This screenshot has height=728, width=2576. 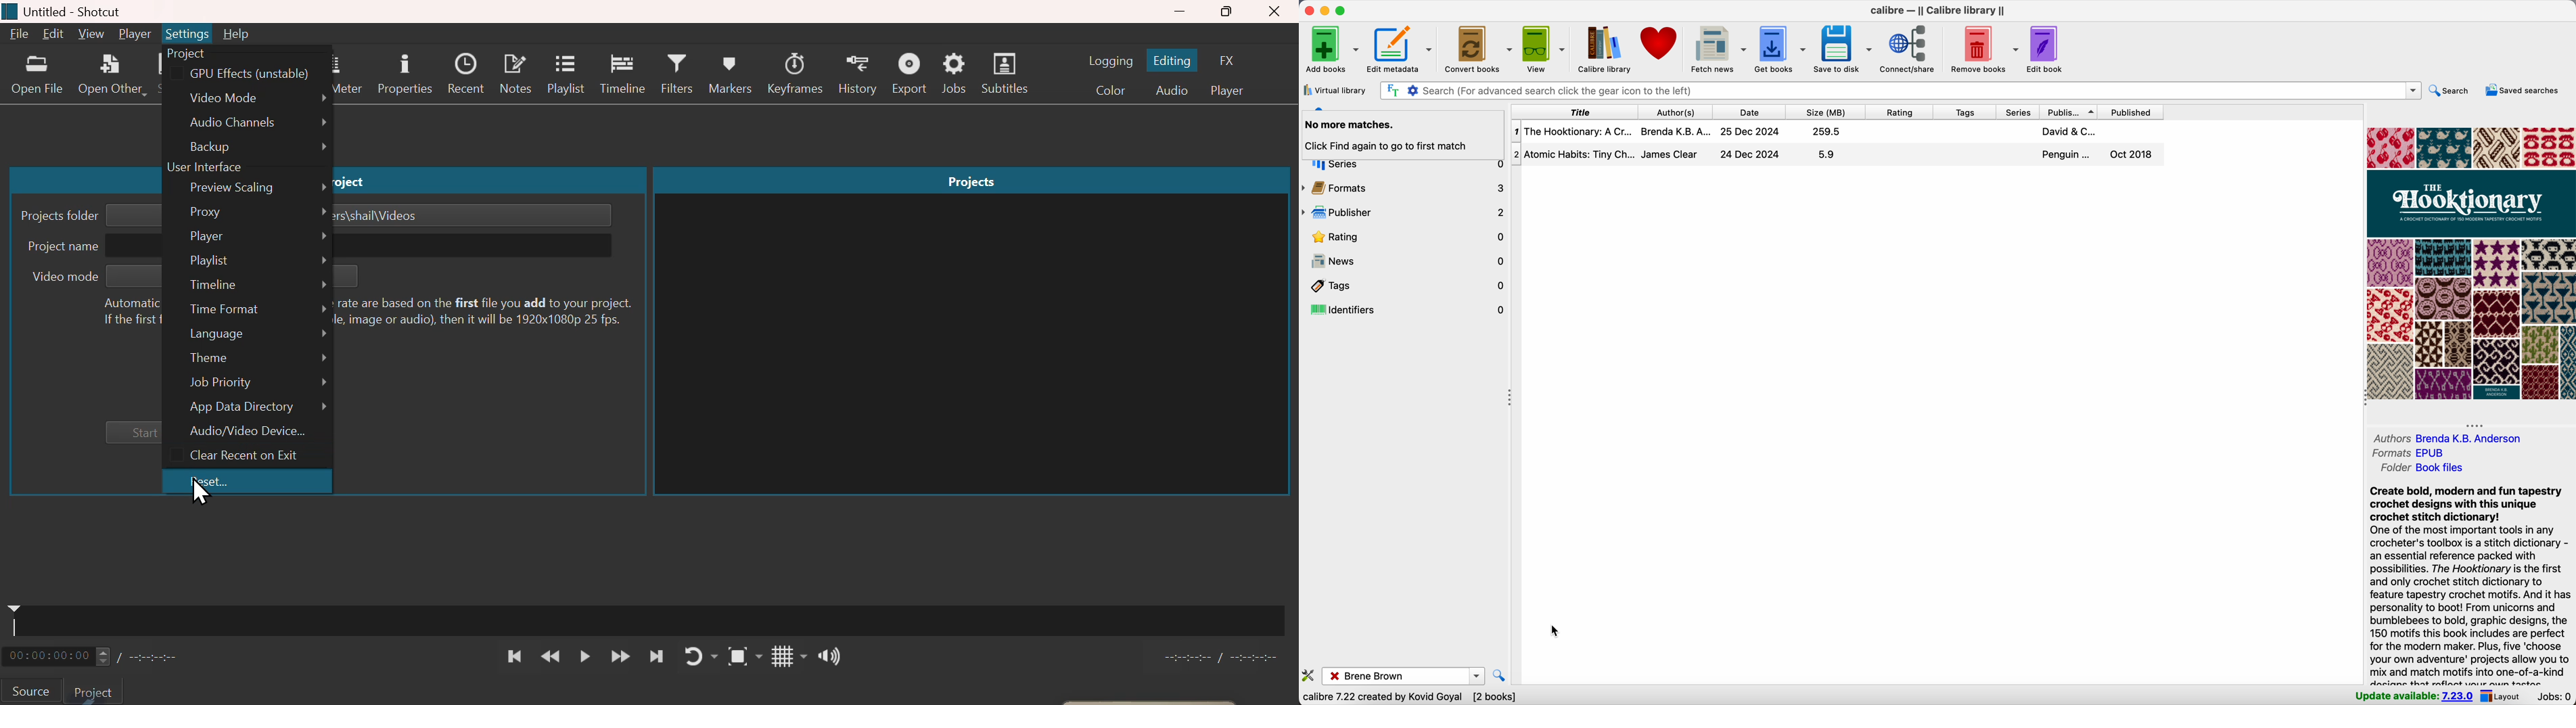 What do you see at coordinates (135, 34) in the screenshot?
I see `Player` at bounding box center [135, 34].